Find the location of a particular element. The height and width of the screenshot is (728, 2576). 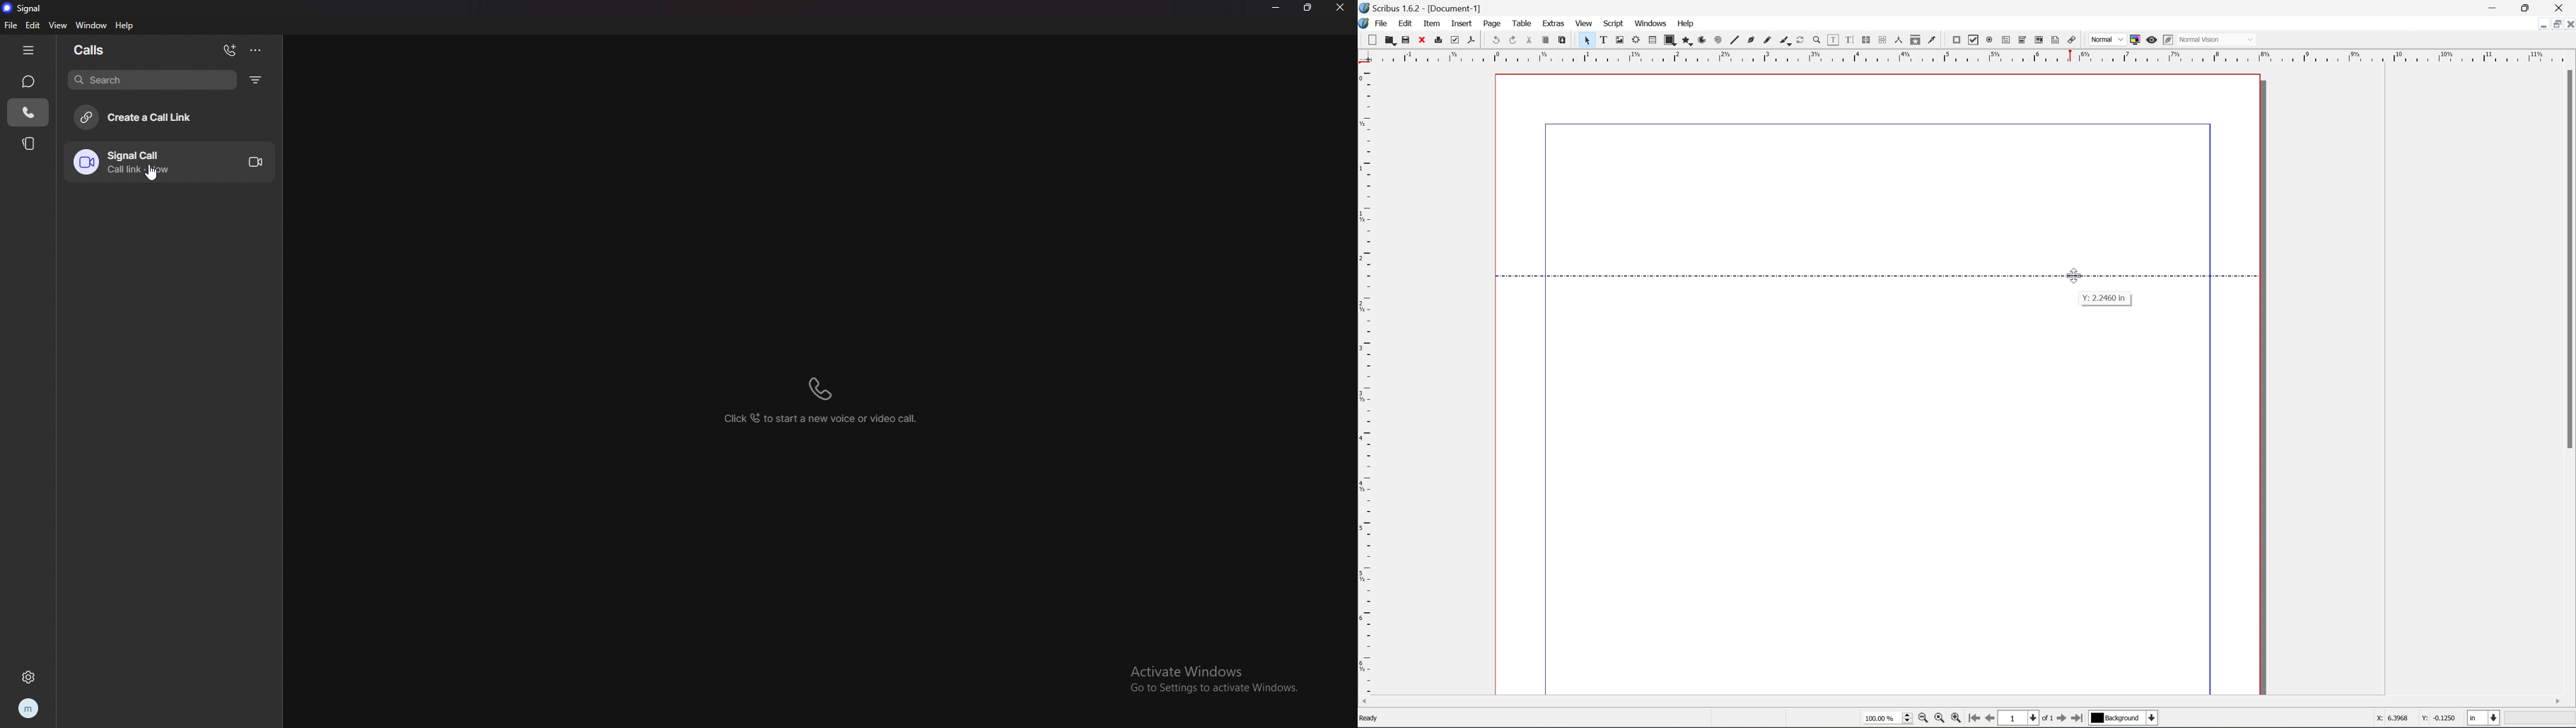

render frame is located at coordinates (1637, 40).